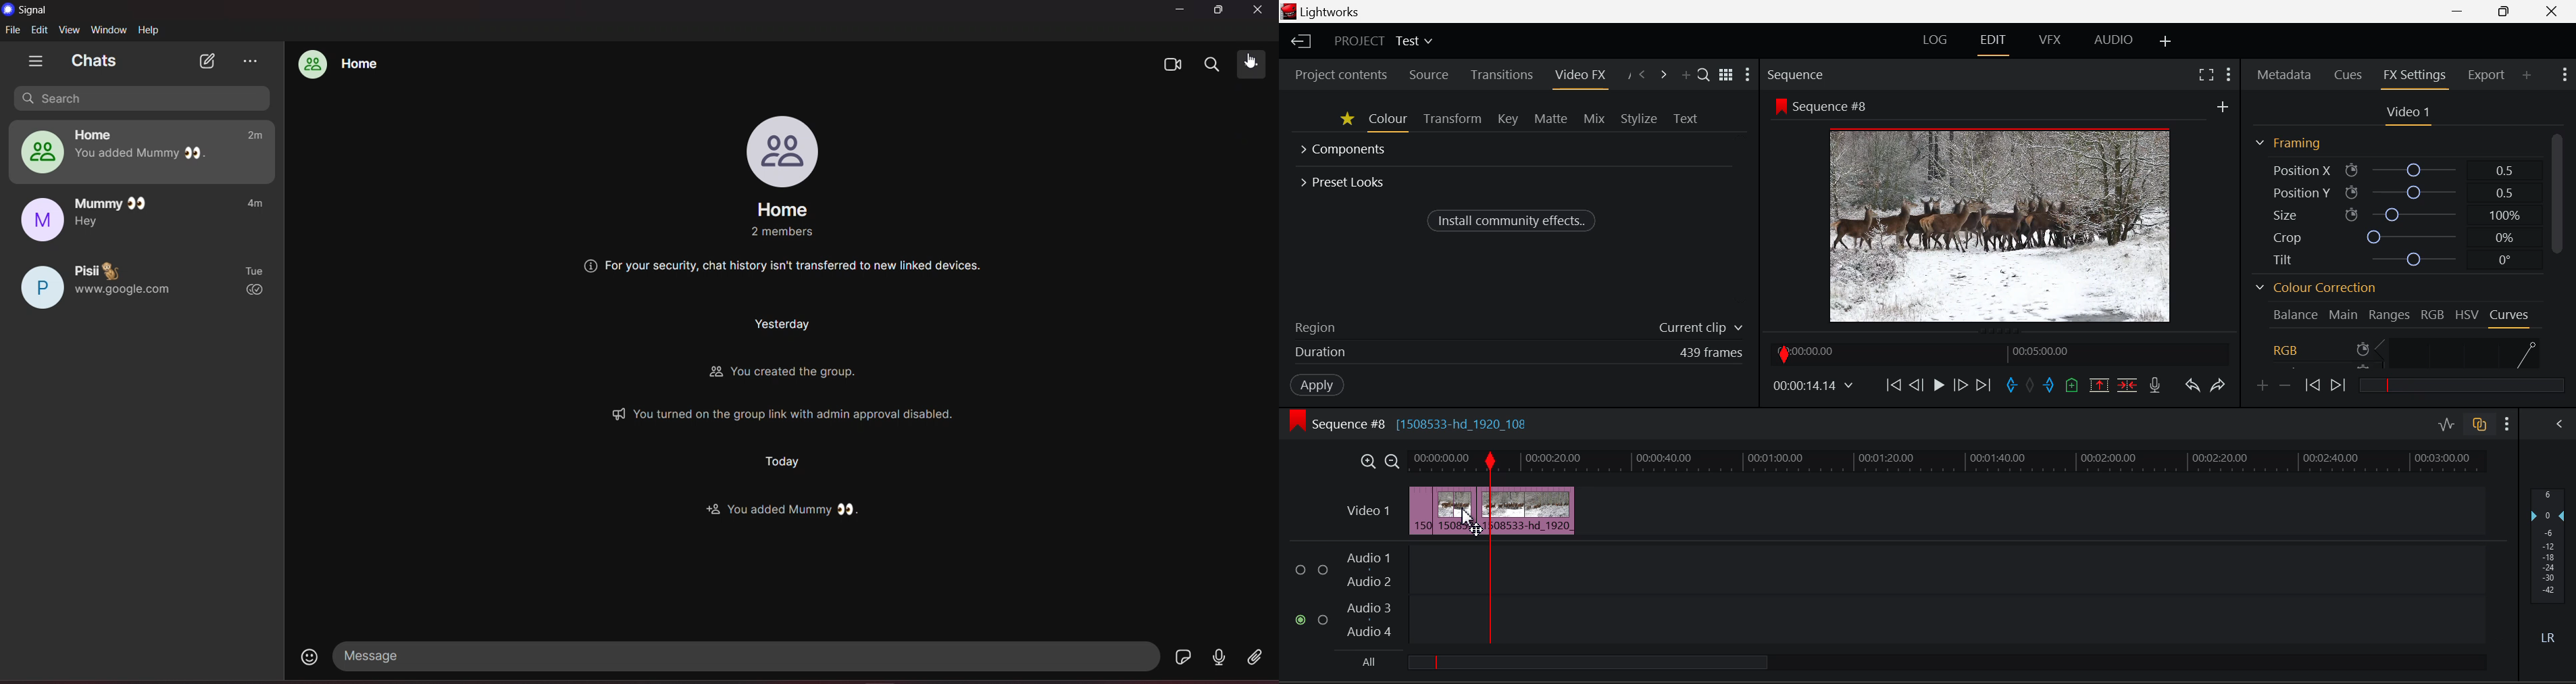 This screenshot has width=2576, height=700. I want to click on Remove keyframe, so click(2285, 386).